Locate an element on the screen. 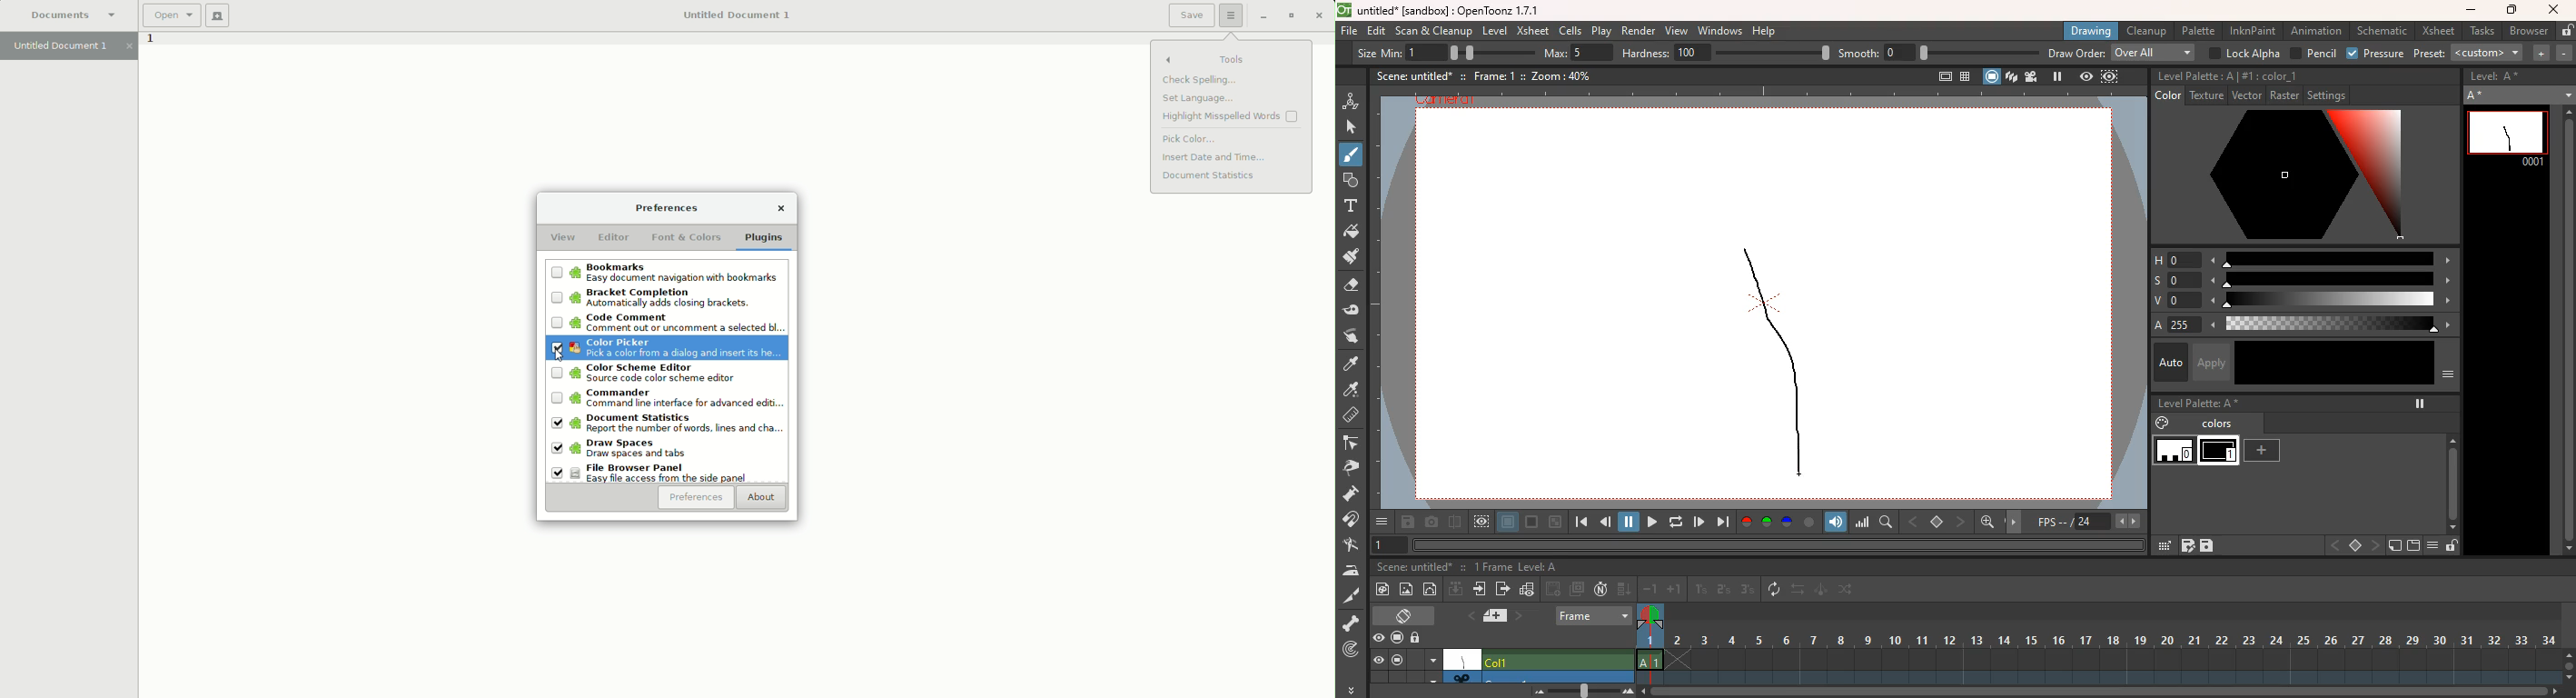 Image resolution: width=2576 pixels, height=700 pixels. Col1 is located at coordinates (1557, 660).